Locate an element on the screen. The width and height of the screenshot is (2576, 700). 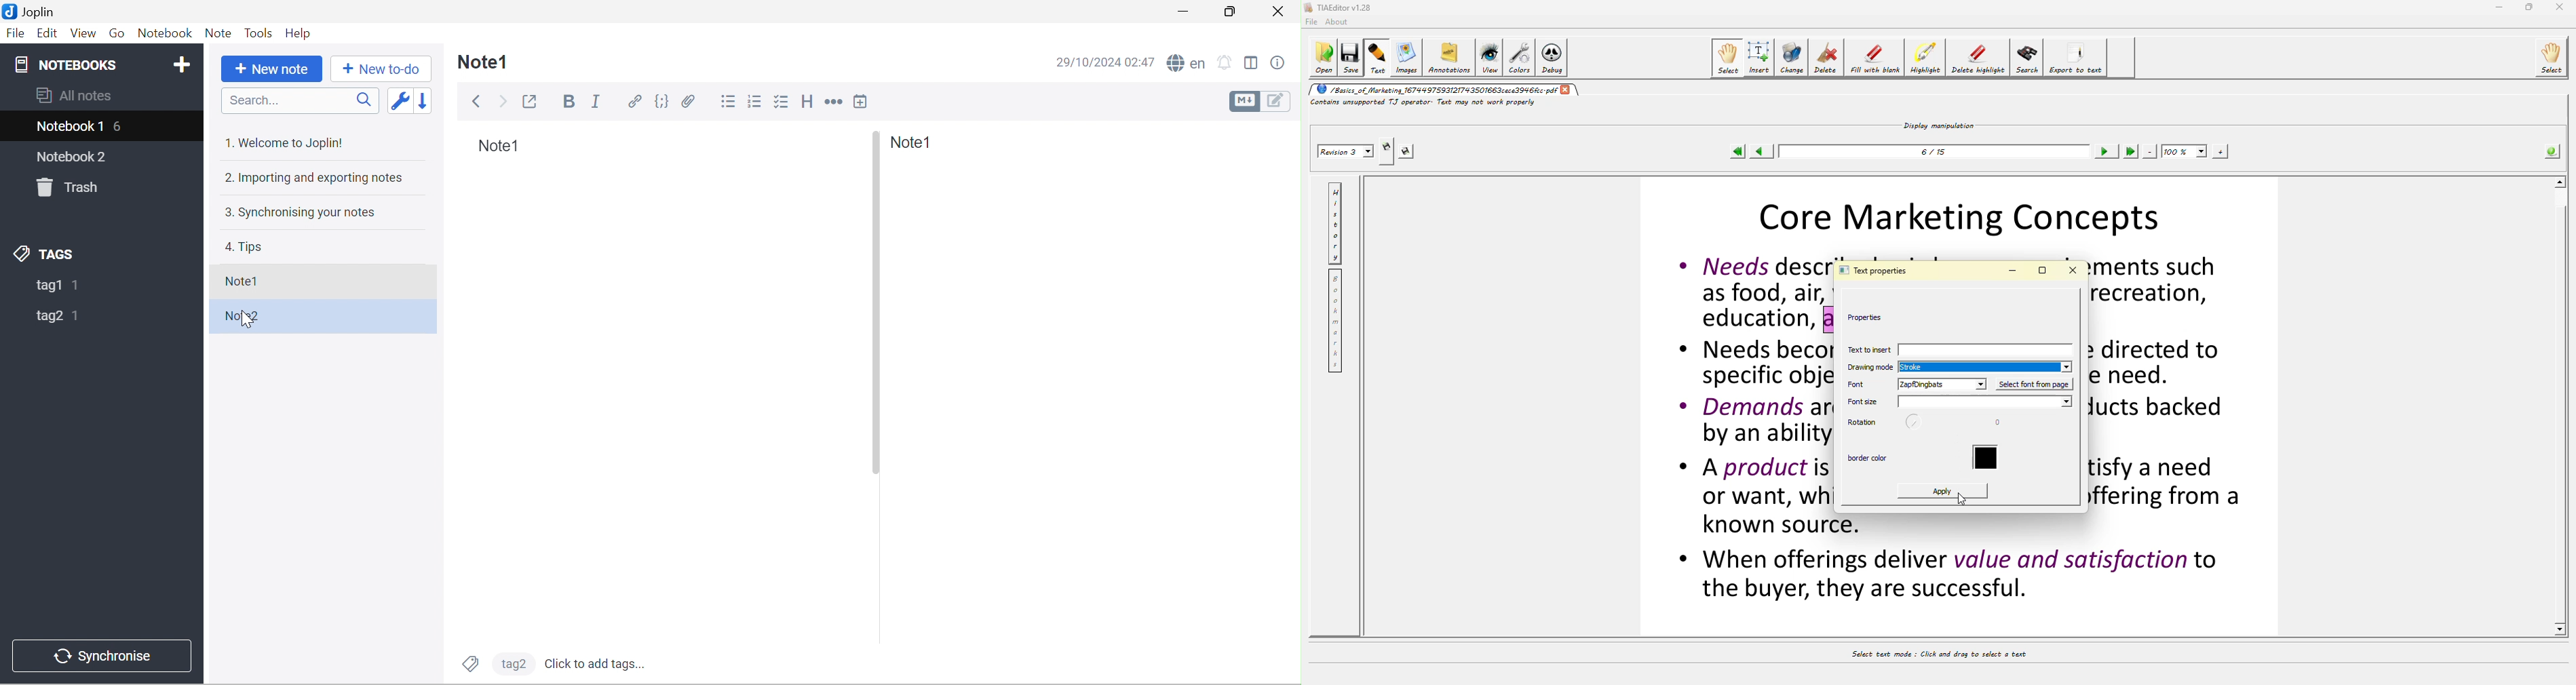
Heading is located at coordinates (809, 103).